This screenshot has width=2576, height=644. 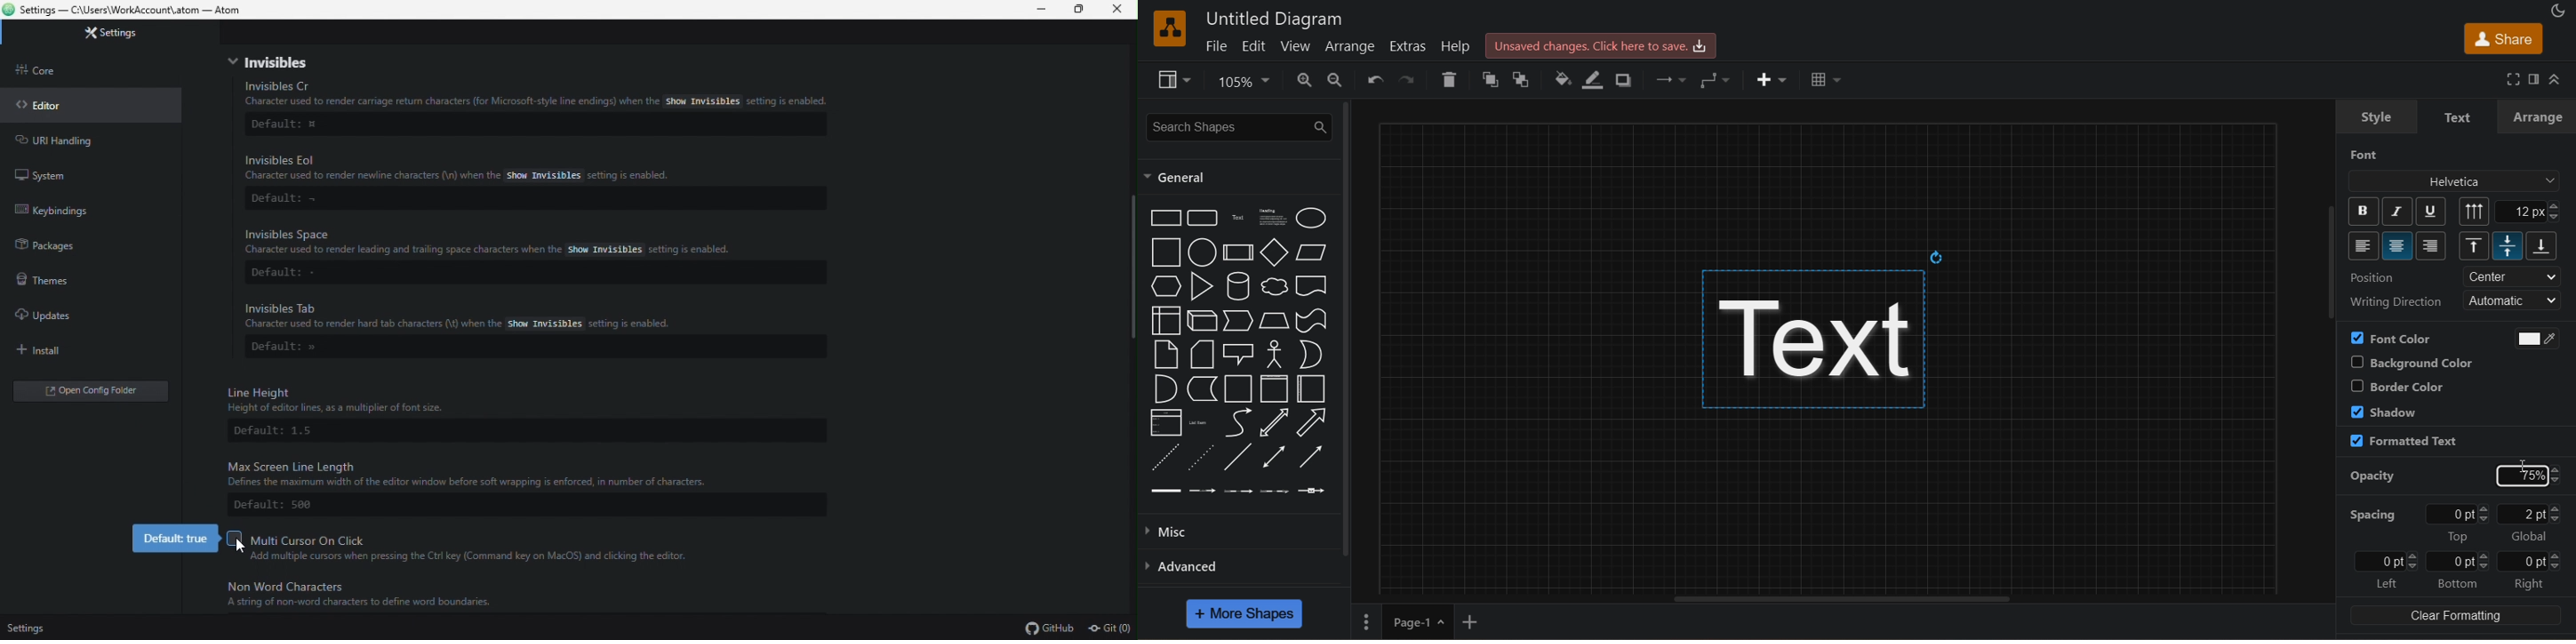 I want to click on opacity, so click(x=2374, y=477).